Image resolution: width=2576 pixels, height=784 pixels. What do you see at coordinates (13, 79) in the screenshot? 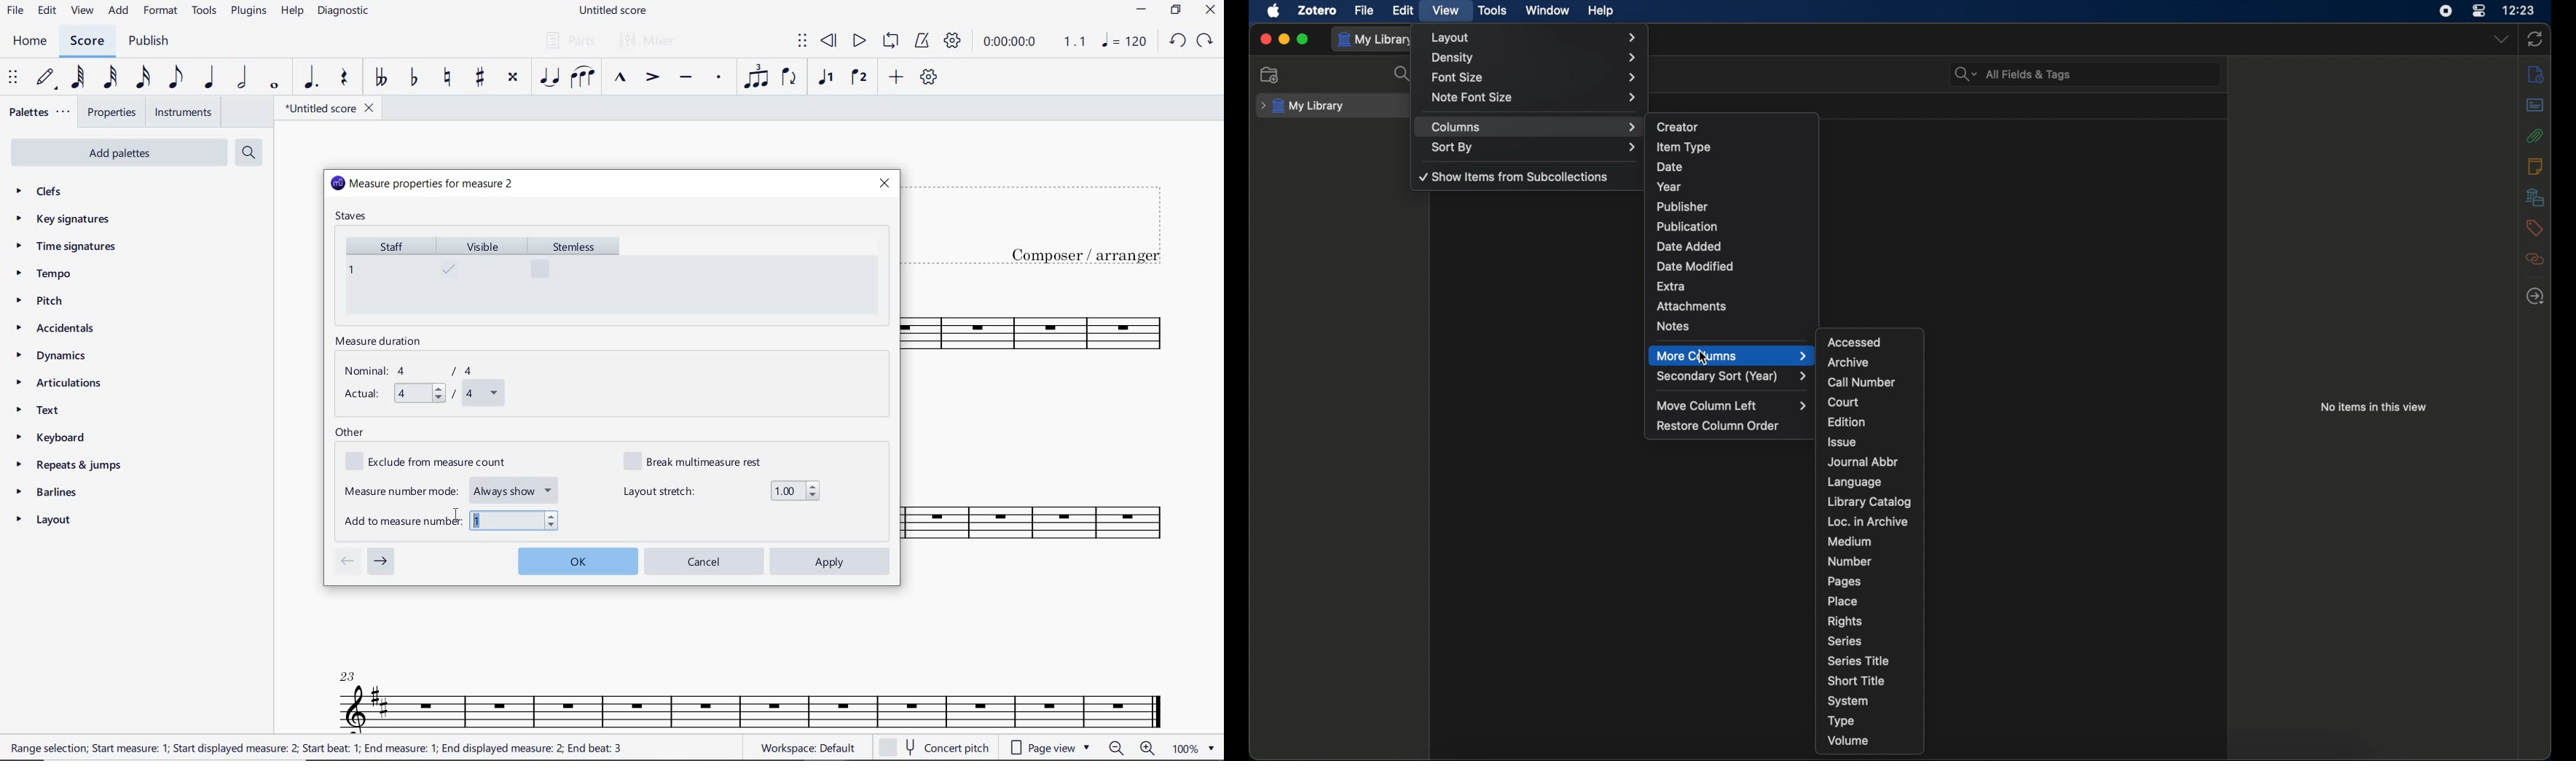
I see `SELECET TO MOVE` at bounding box center [13, 79].